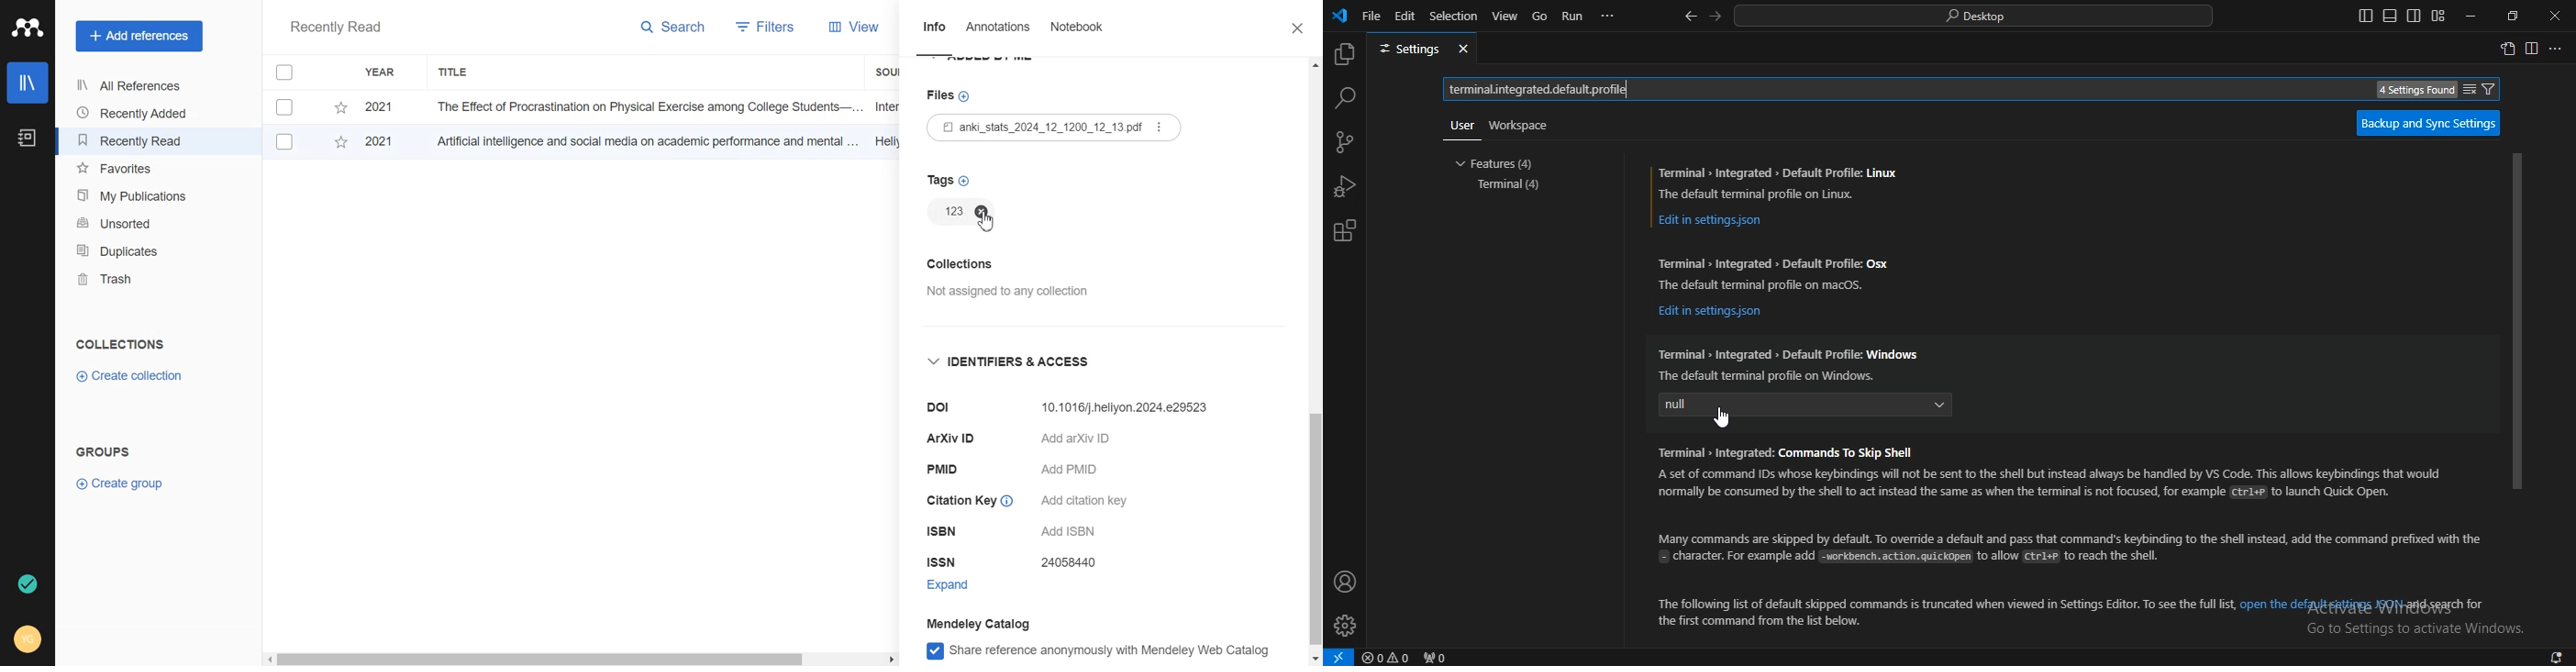  I want to click on Checkbox, so click(288, 106).